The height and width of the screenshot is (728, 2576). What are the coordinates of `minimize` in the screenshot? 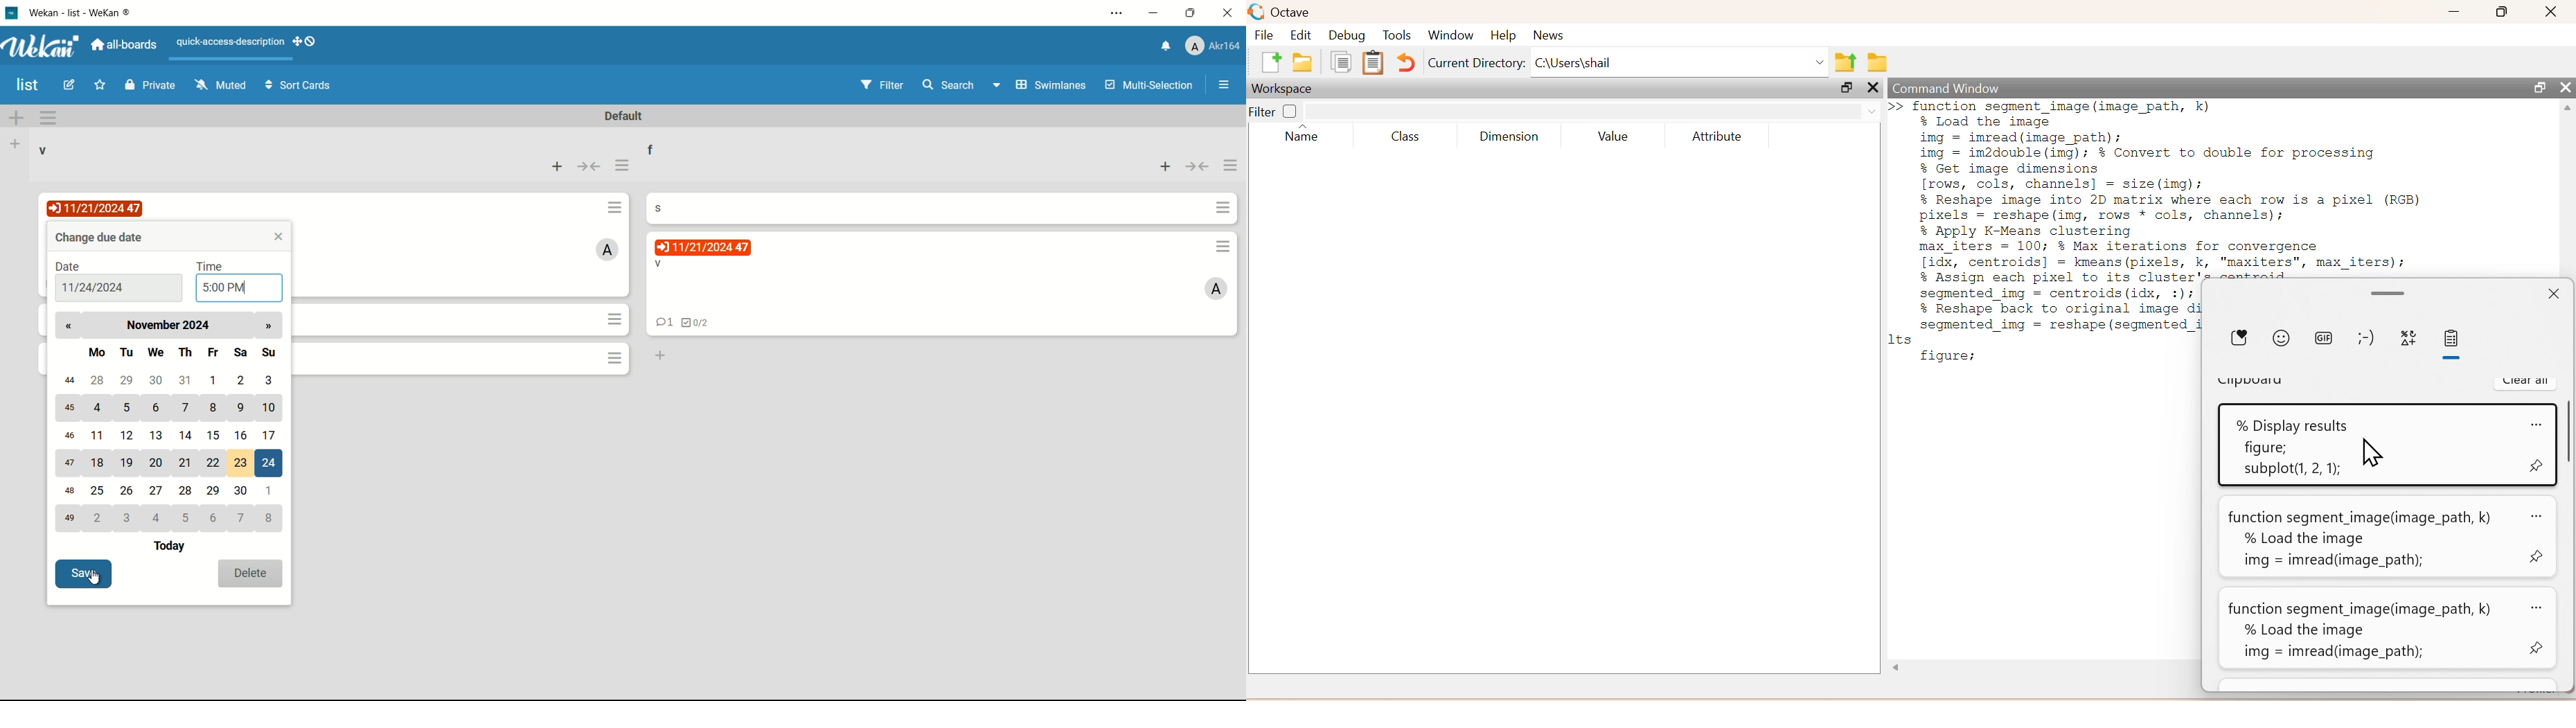 It's located at (1156, 13).